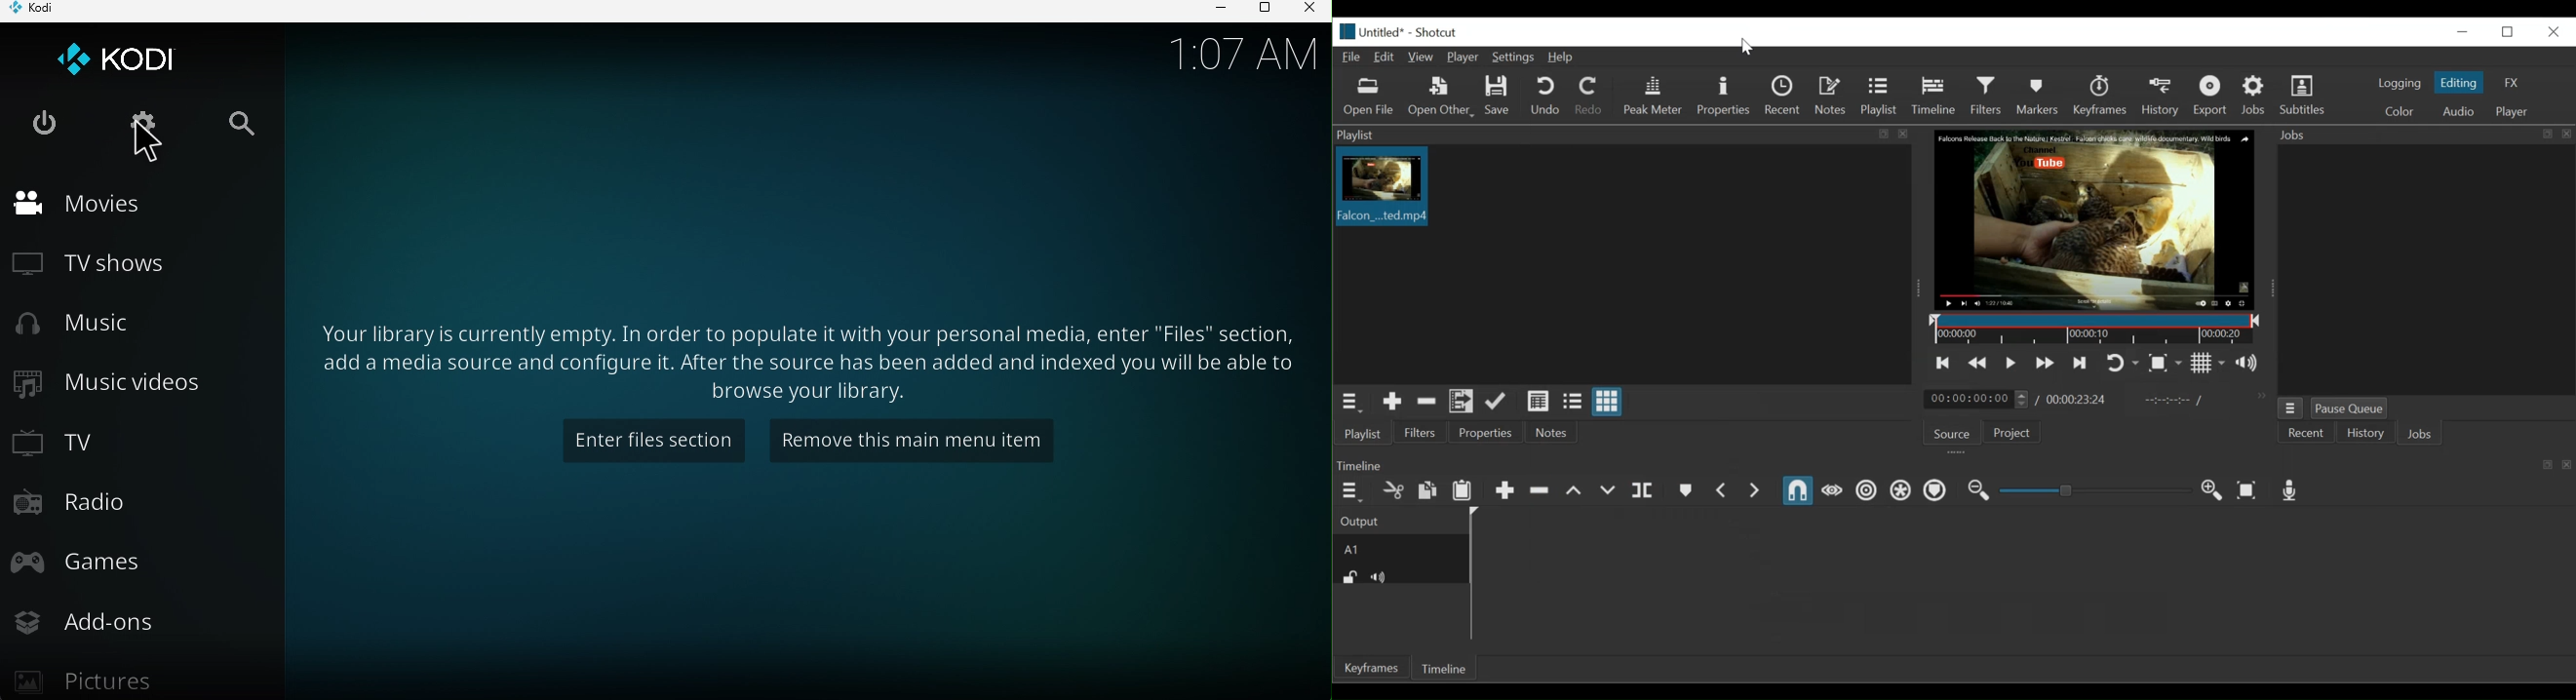 Image resolution: width=2576 pixels, height=700 pixels. Describe the element at coordinates (96, 677) in the screenshot. I see `Pictures` at that location.